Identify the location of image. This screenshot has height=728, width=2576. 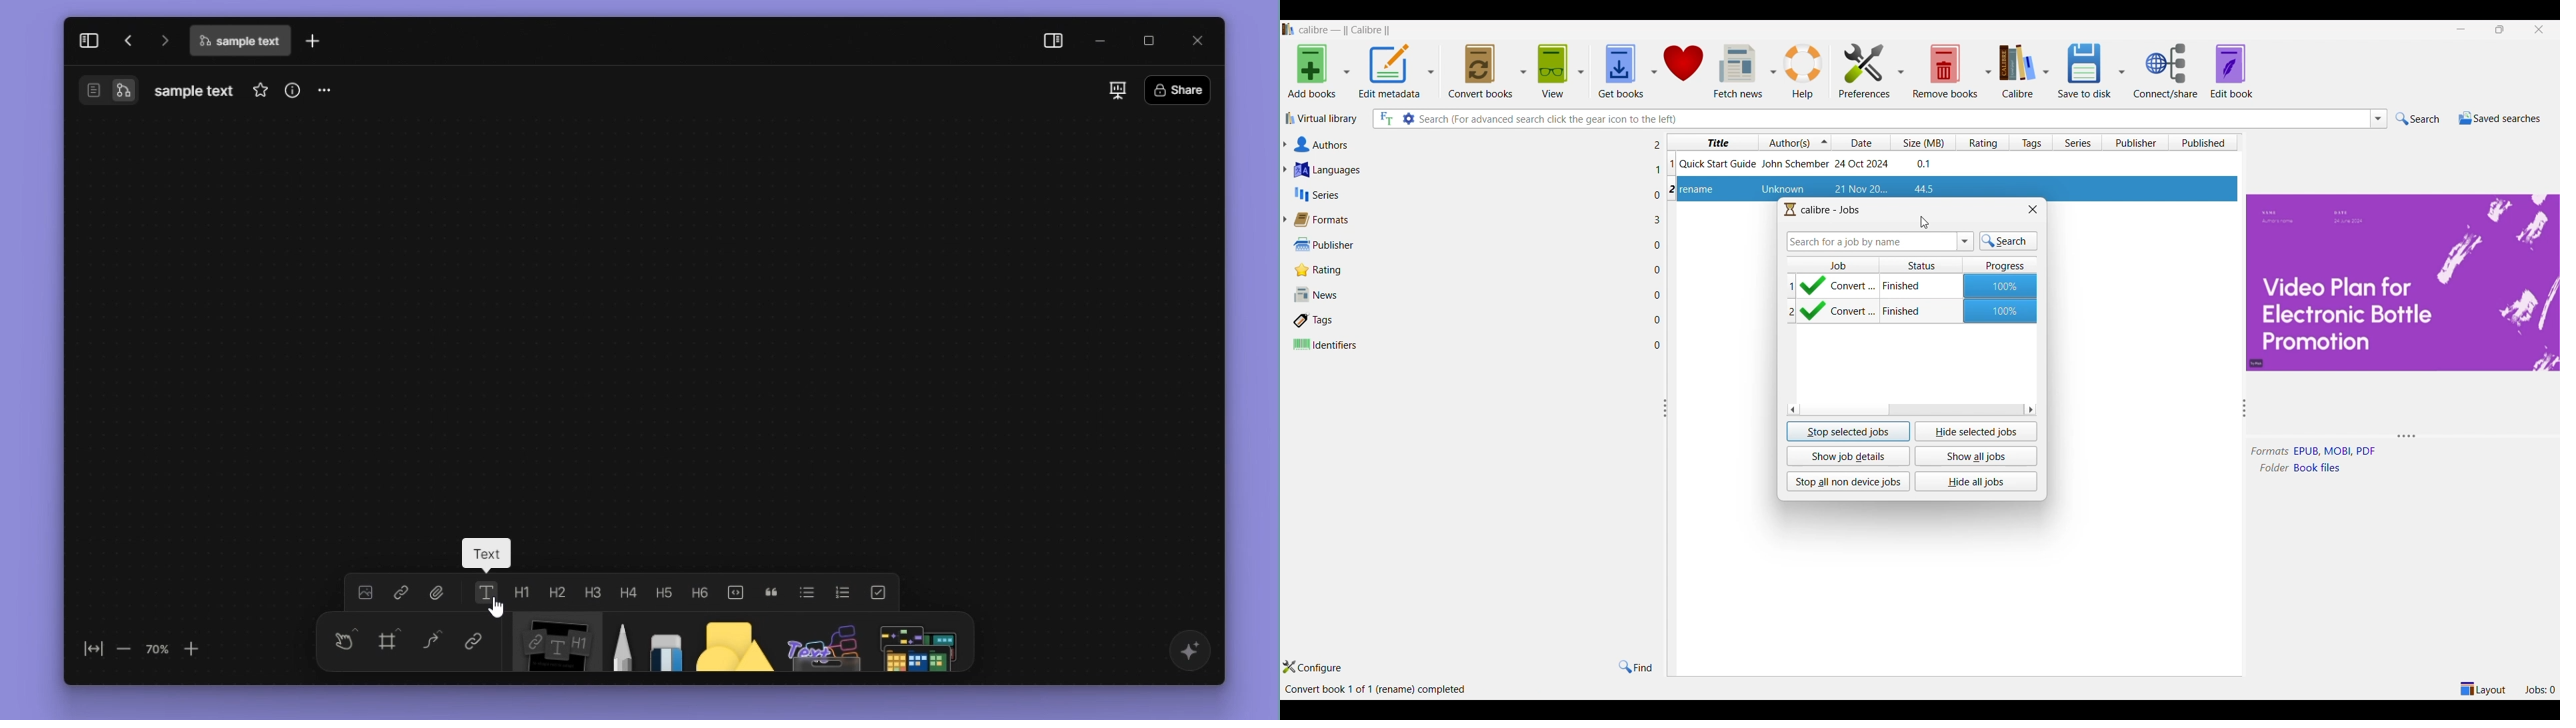
(364, 593).